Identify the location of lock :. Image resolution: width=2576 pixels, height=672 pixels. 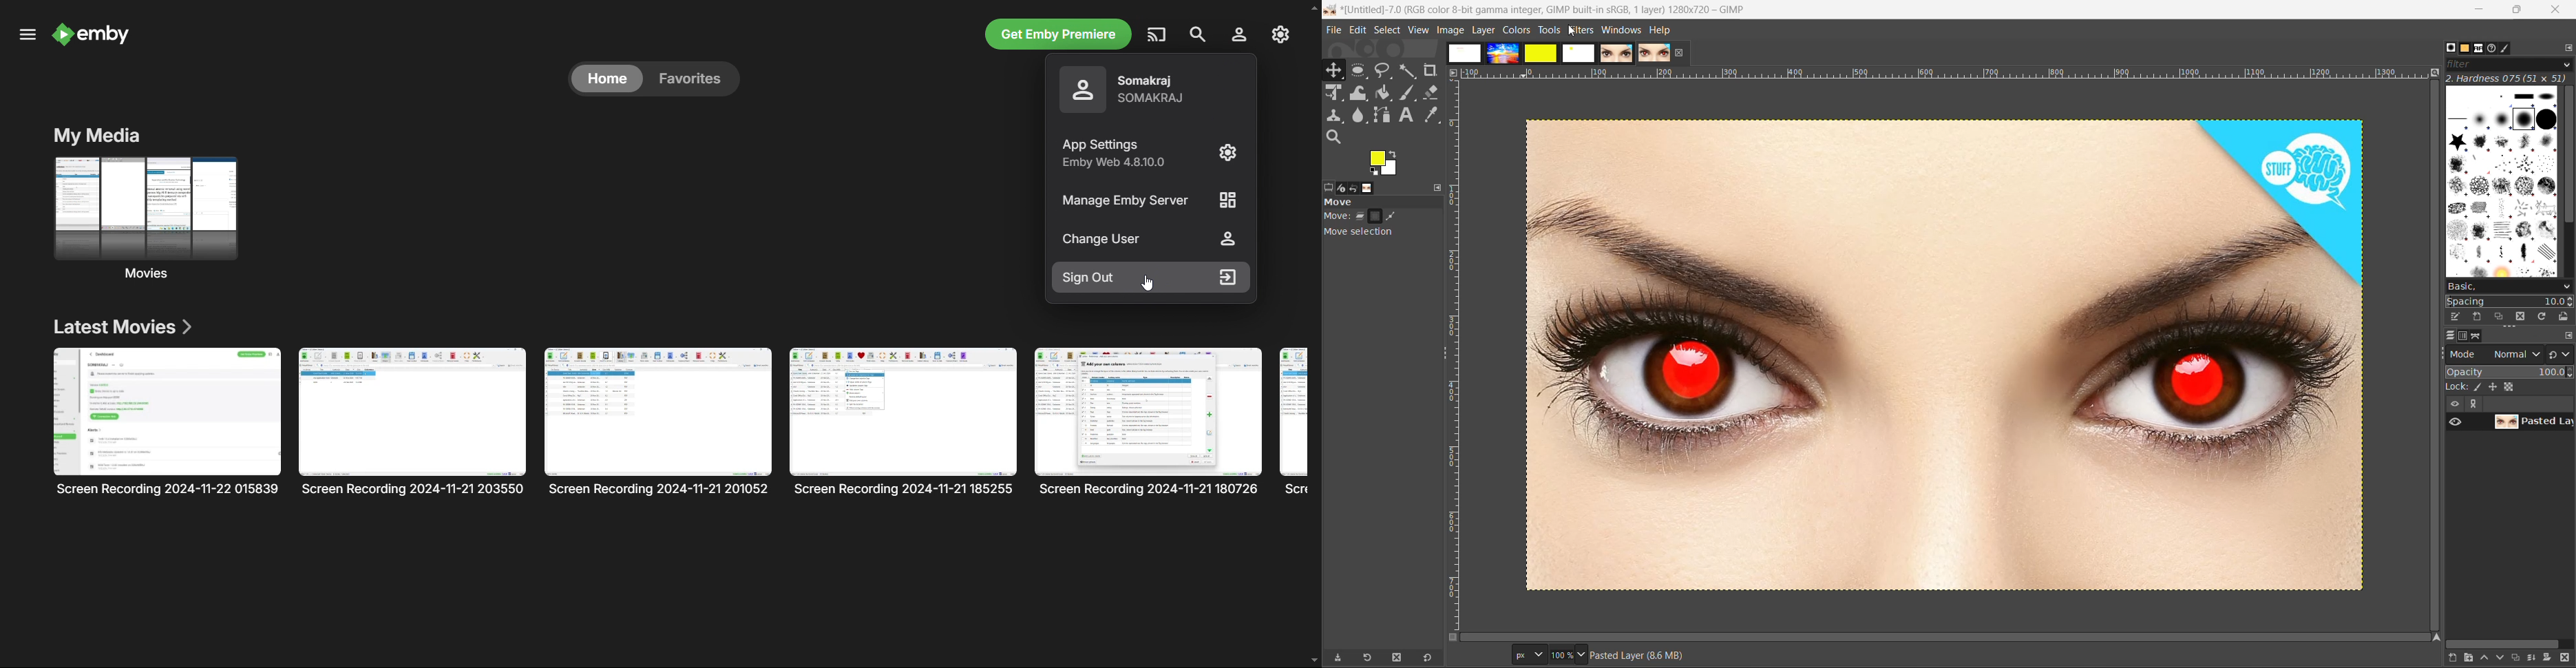
(2455, 387).